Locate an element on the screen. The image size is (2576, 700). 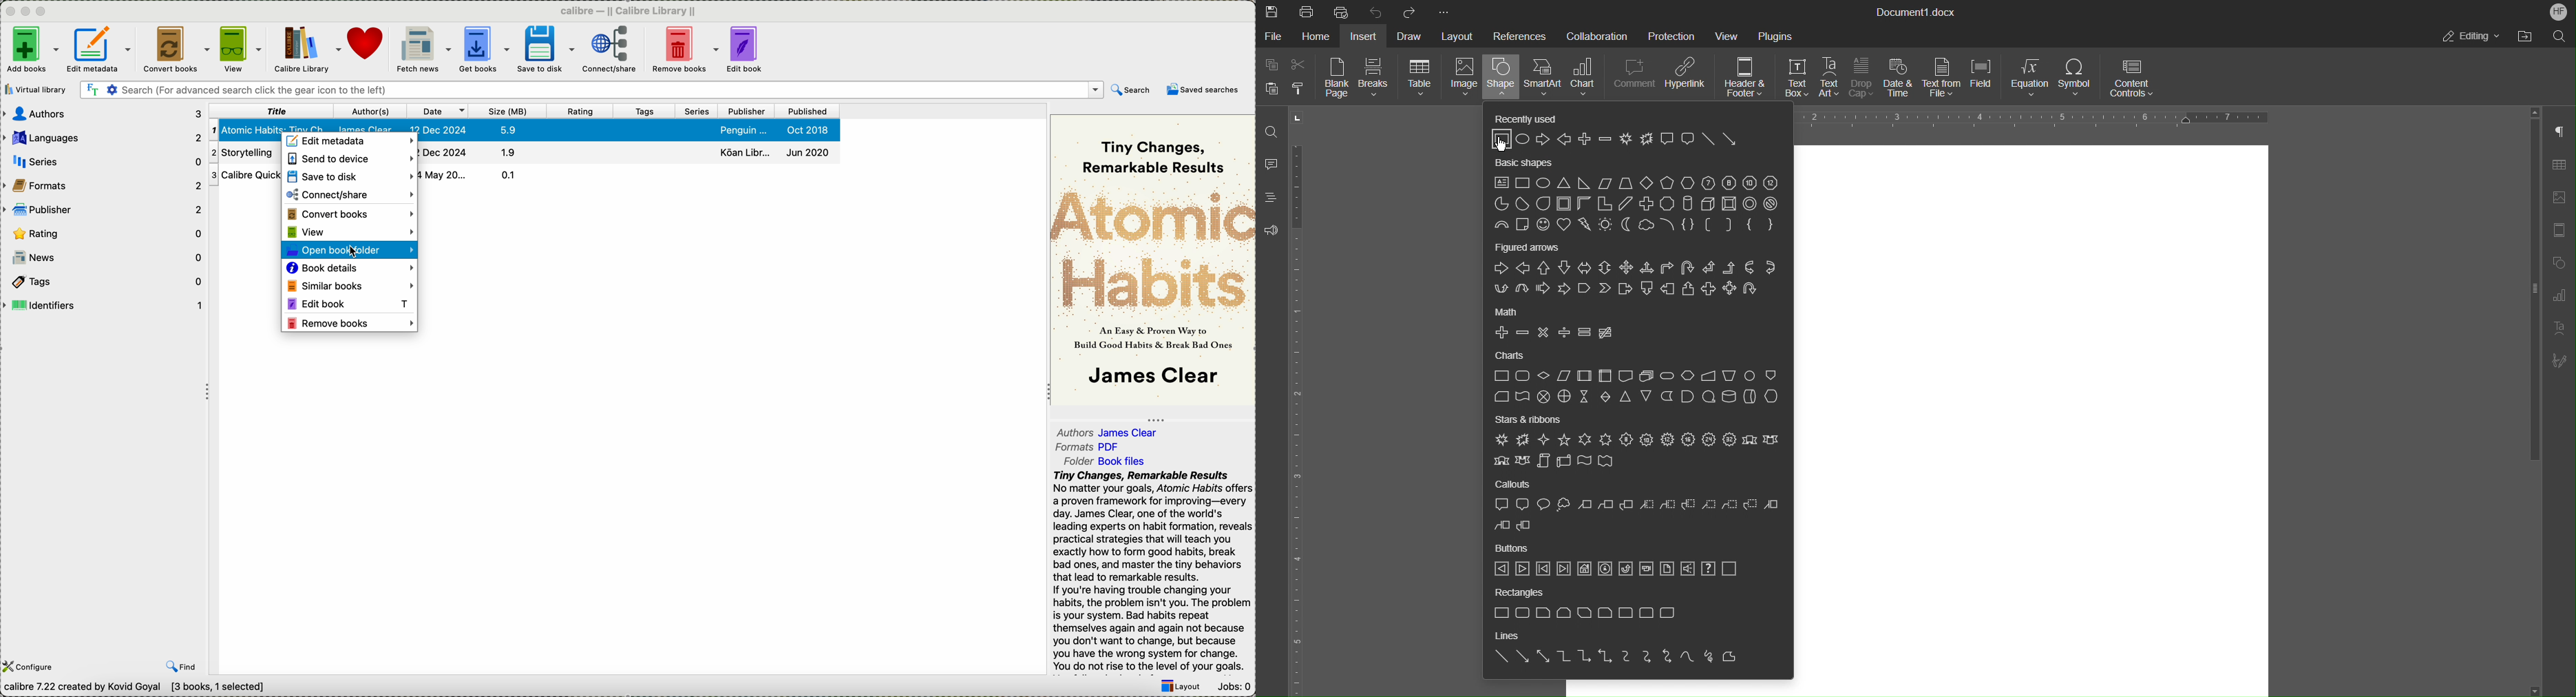
Graph is located at coordinates (2564, 295).